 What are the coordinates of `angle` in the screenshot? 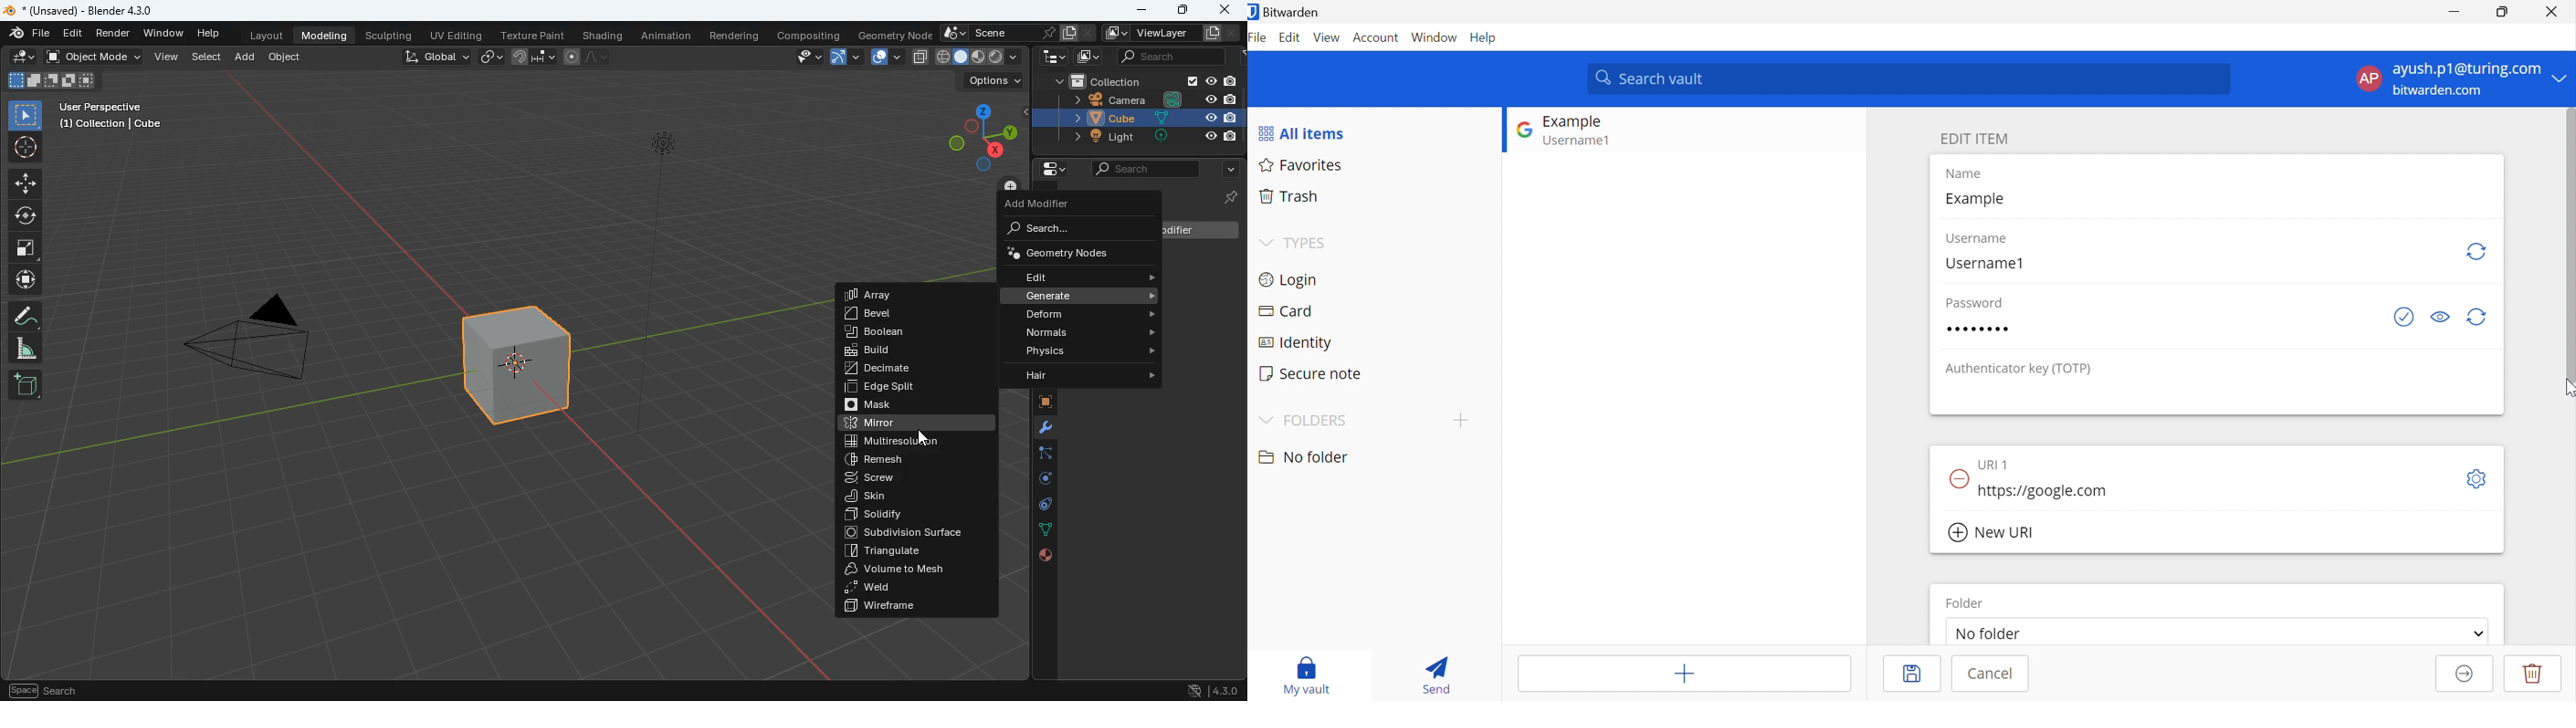 It's located at (26, 349).